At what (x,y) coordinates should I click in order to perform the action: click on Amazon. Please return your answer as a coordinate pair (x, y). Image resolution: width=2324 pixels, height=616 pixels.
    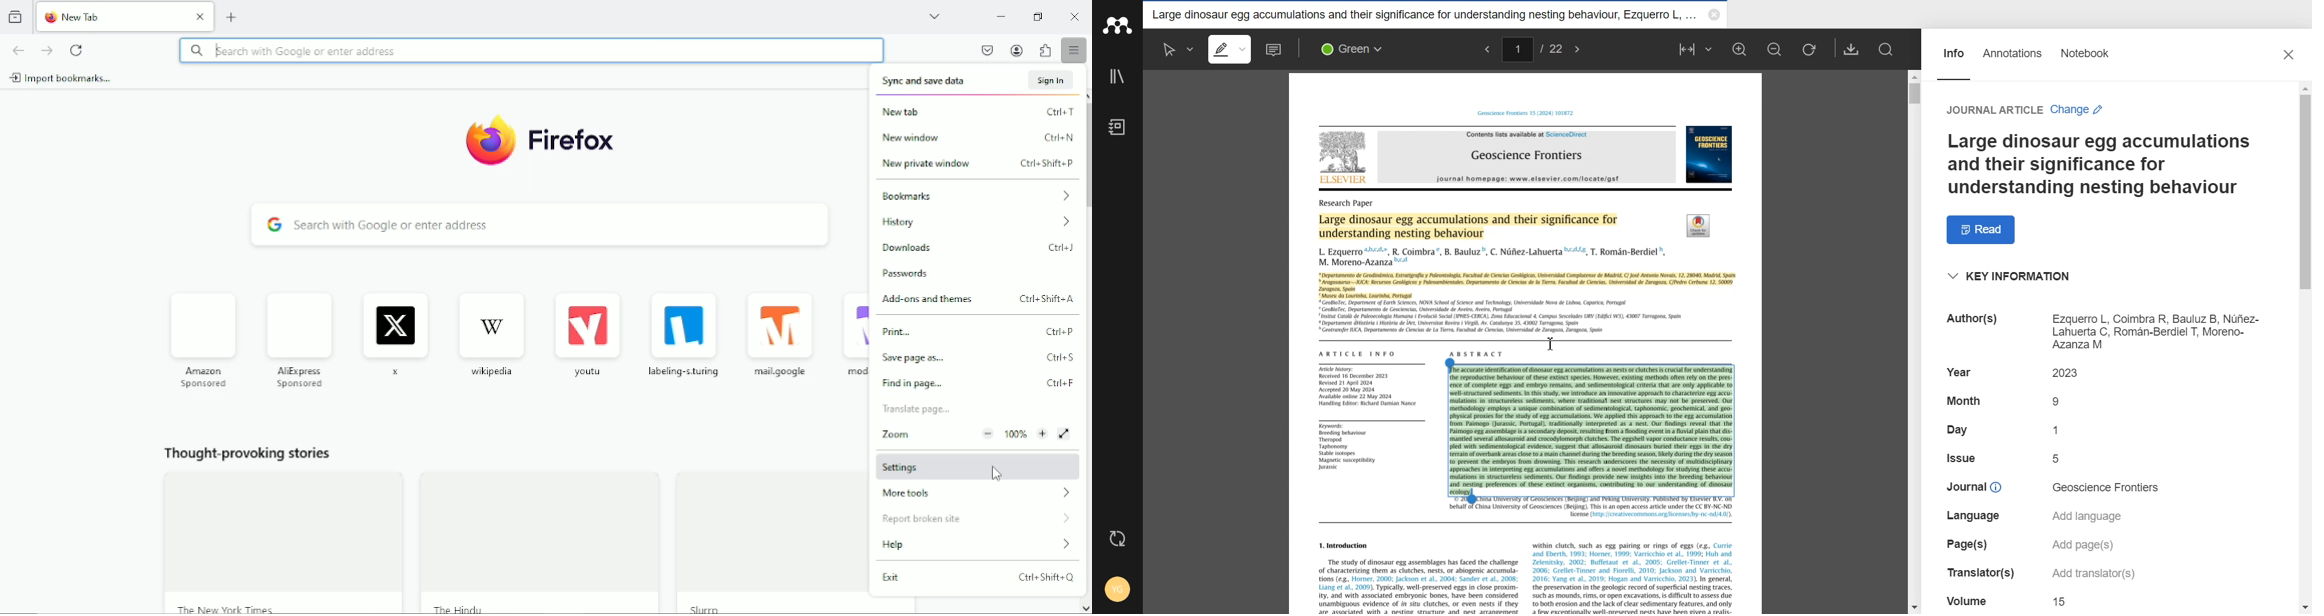
    Looking at the image, I should click on (203, 339).